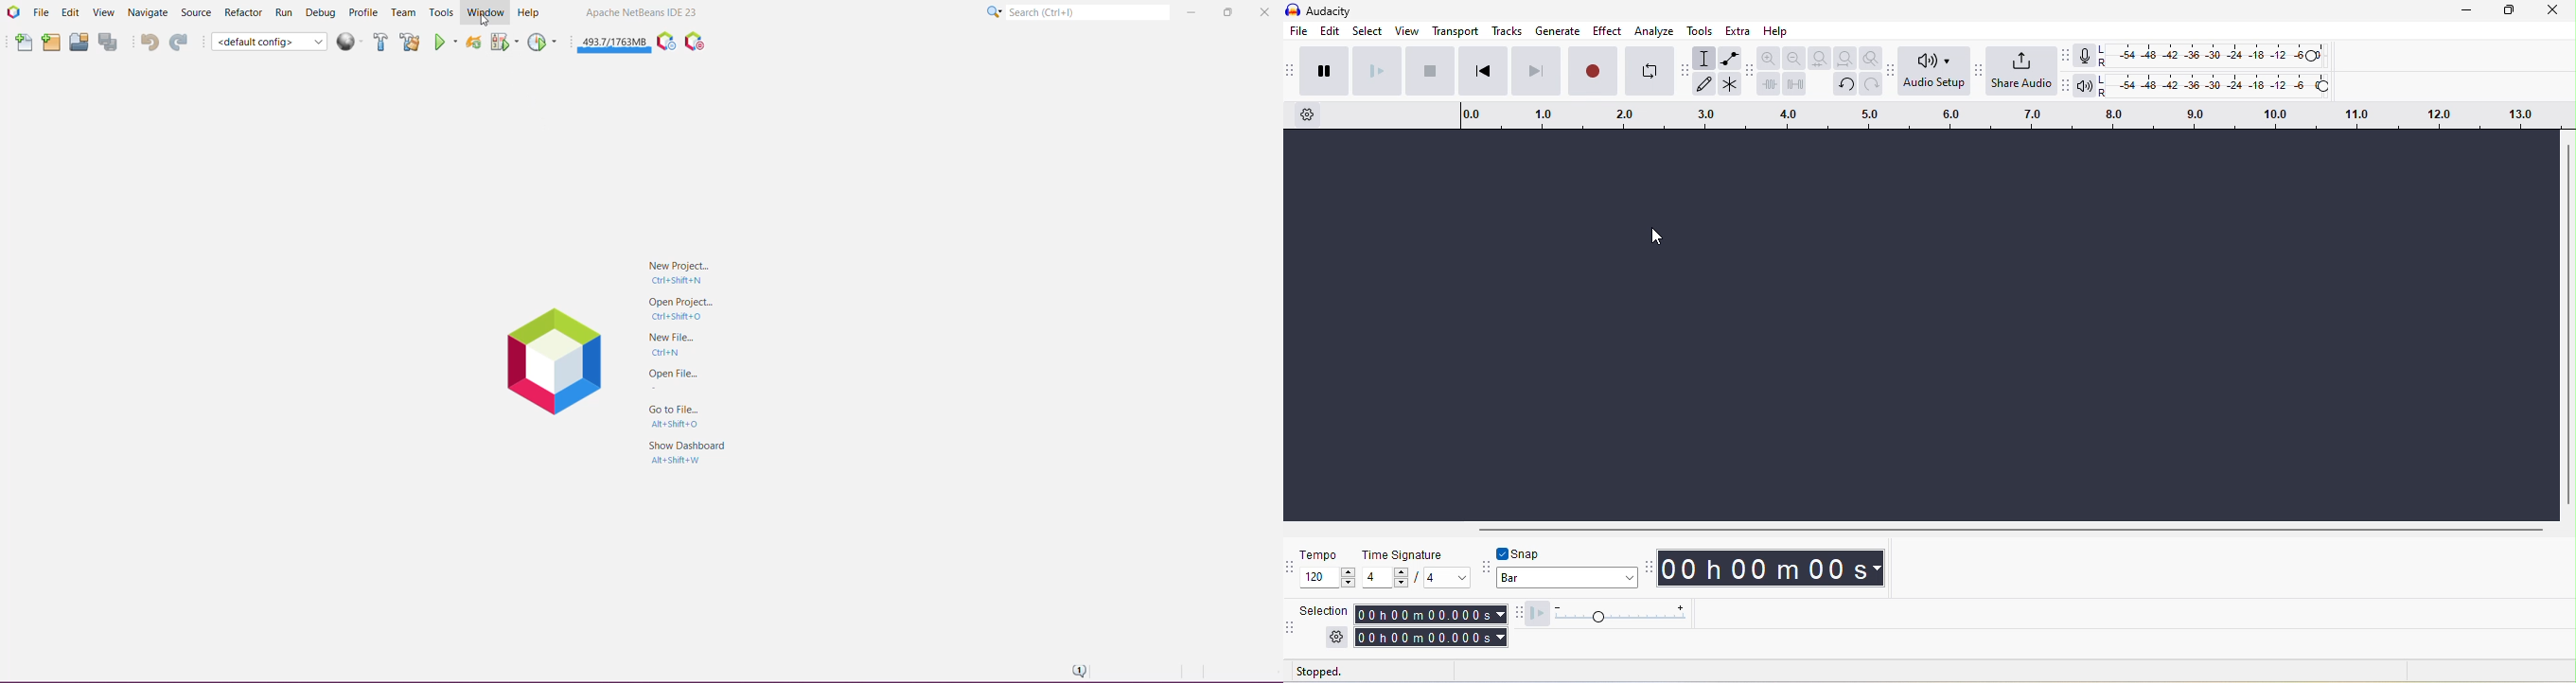 The image size is (2576, 700). What do you see at coordinates (1415, 568) in the screenshot?
I see `time signature` at bounding box center [1415, 568].